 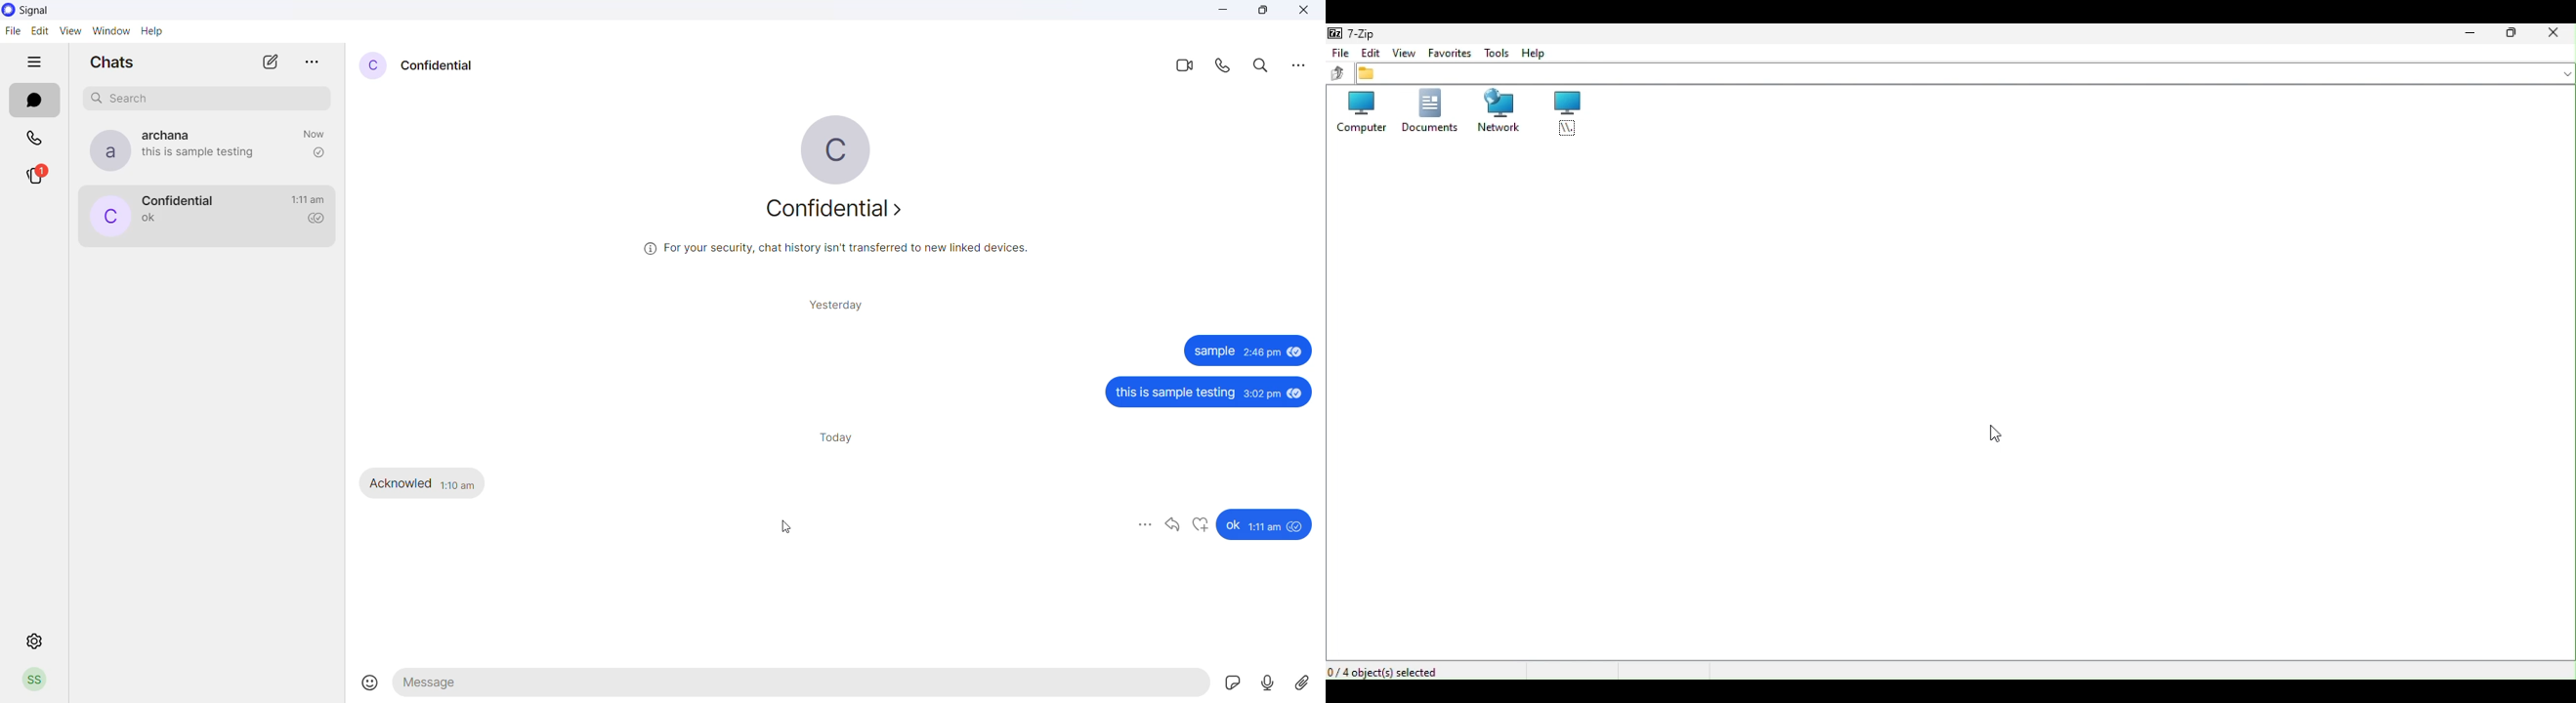 I want to click on tools, so click(x=1494, y=51).